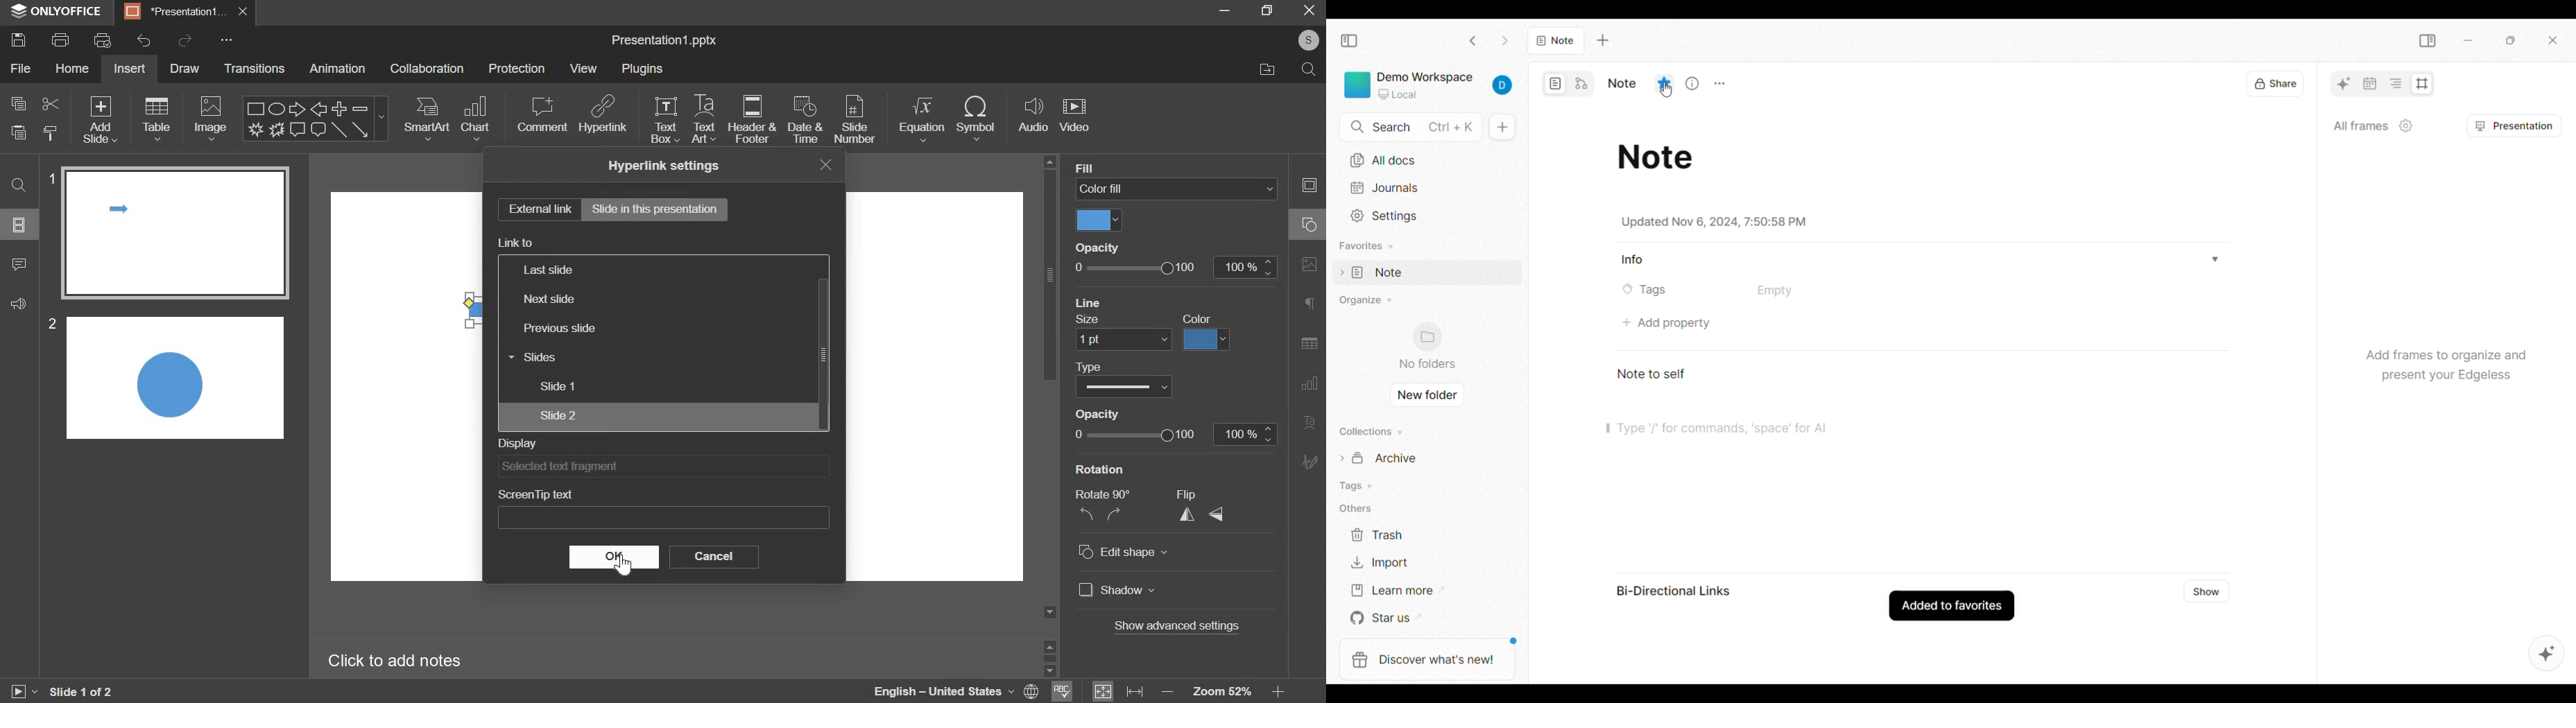  What do you see at coordinates (1310, 263) in the screenshot?
I see `Image settings` at bounding box center [1310, 263].